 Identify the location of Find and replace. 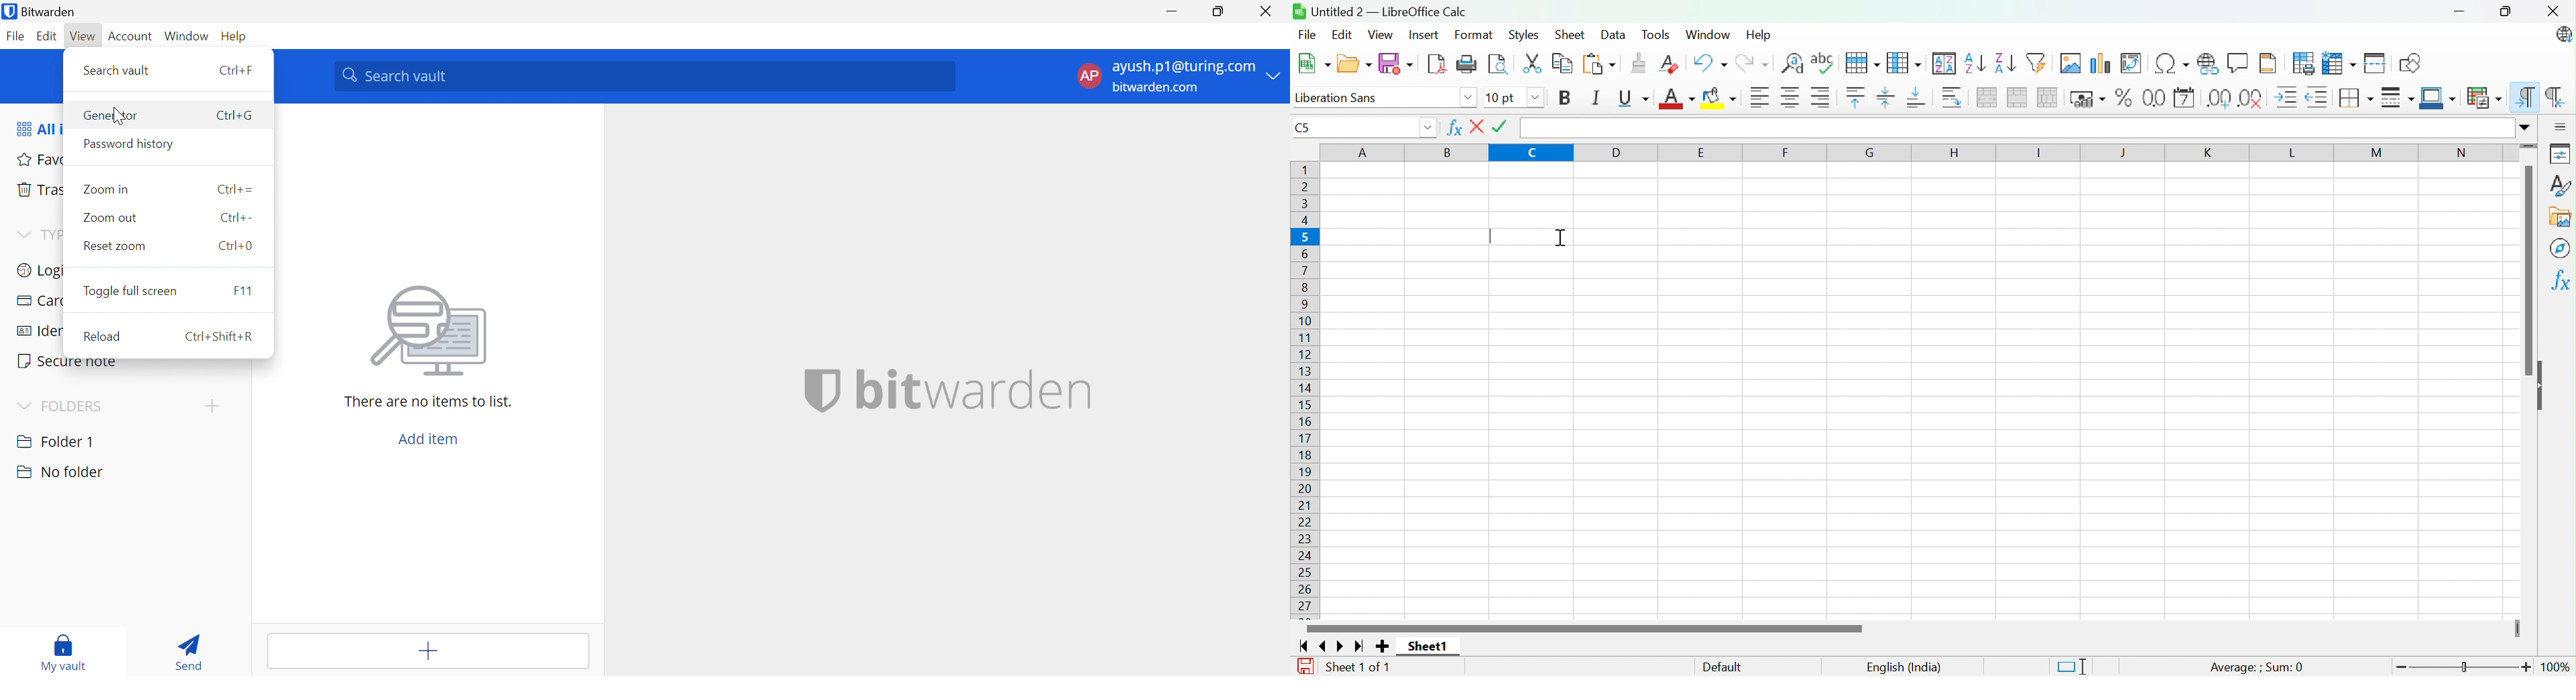
(1794, 64).